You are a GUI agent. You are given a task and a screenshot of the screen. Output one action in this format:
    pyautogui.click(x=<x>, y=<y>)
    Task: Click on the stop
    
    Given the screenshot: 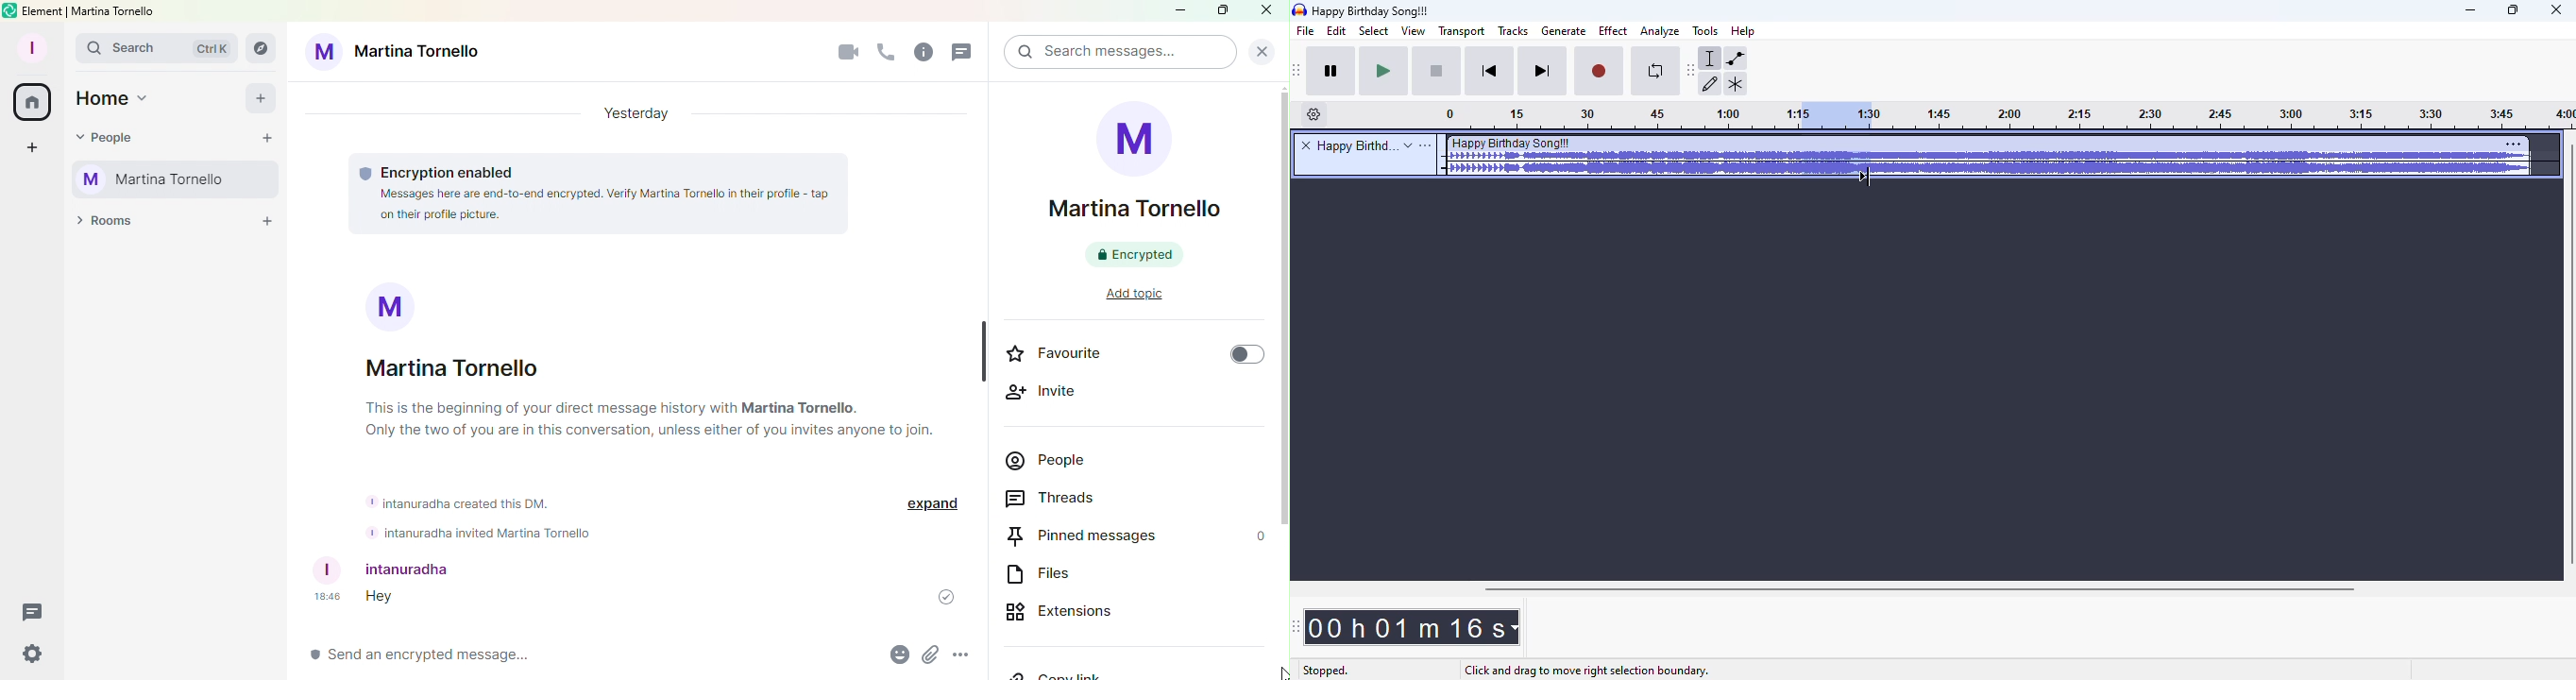 What is the action you would take?
    pyautogui.click(x=1438, y=73)
    